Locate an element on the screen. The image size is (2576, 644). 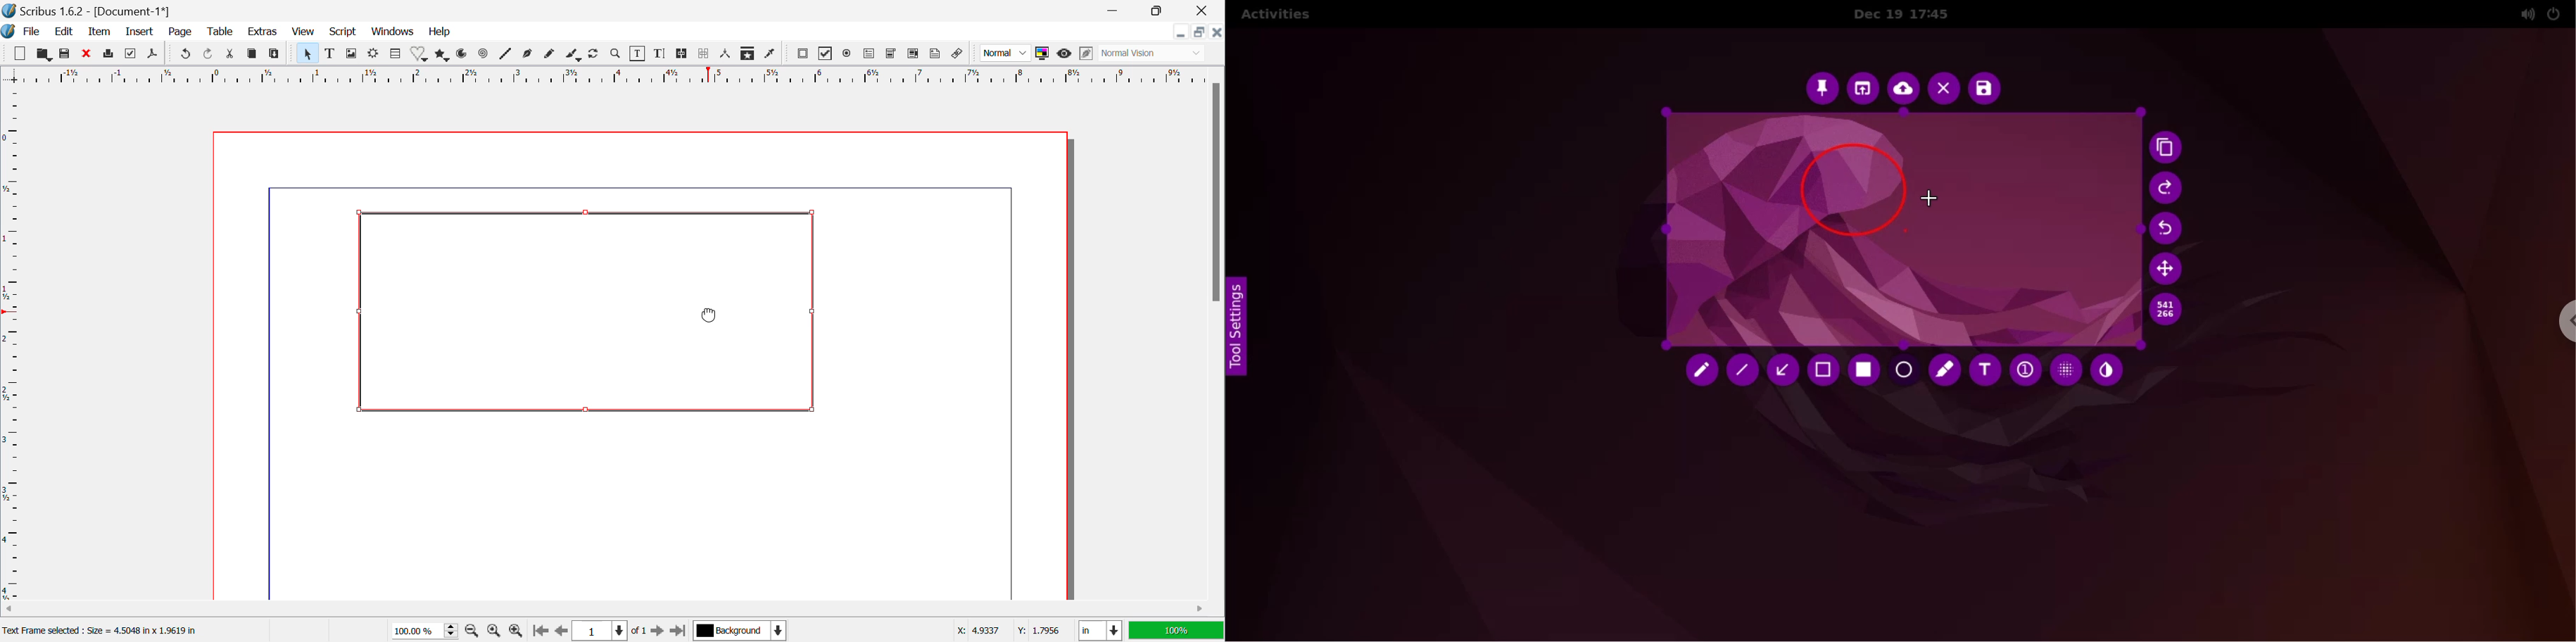
Edit is located at coordinates (66, 33).